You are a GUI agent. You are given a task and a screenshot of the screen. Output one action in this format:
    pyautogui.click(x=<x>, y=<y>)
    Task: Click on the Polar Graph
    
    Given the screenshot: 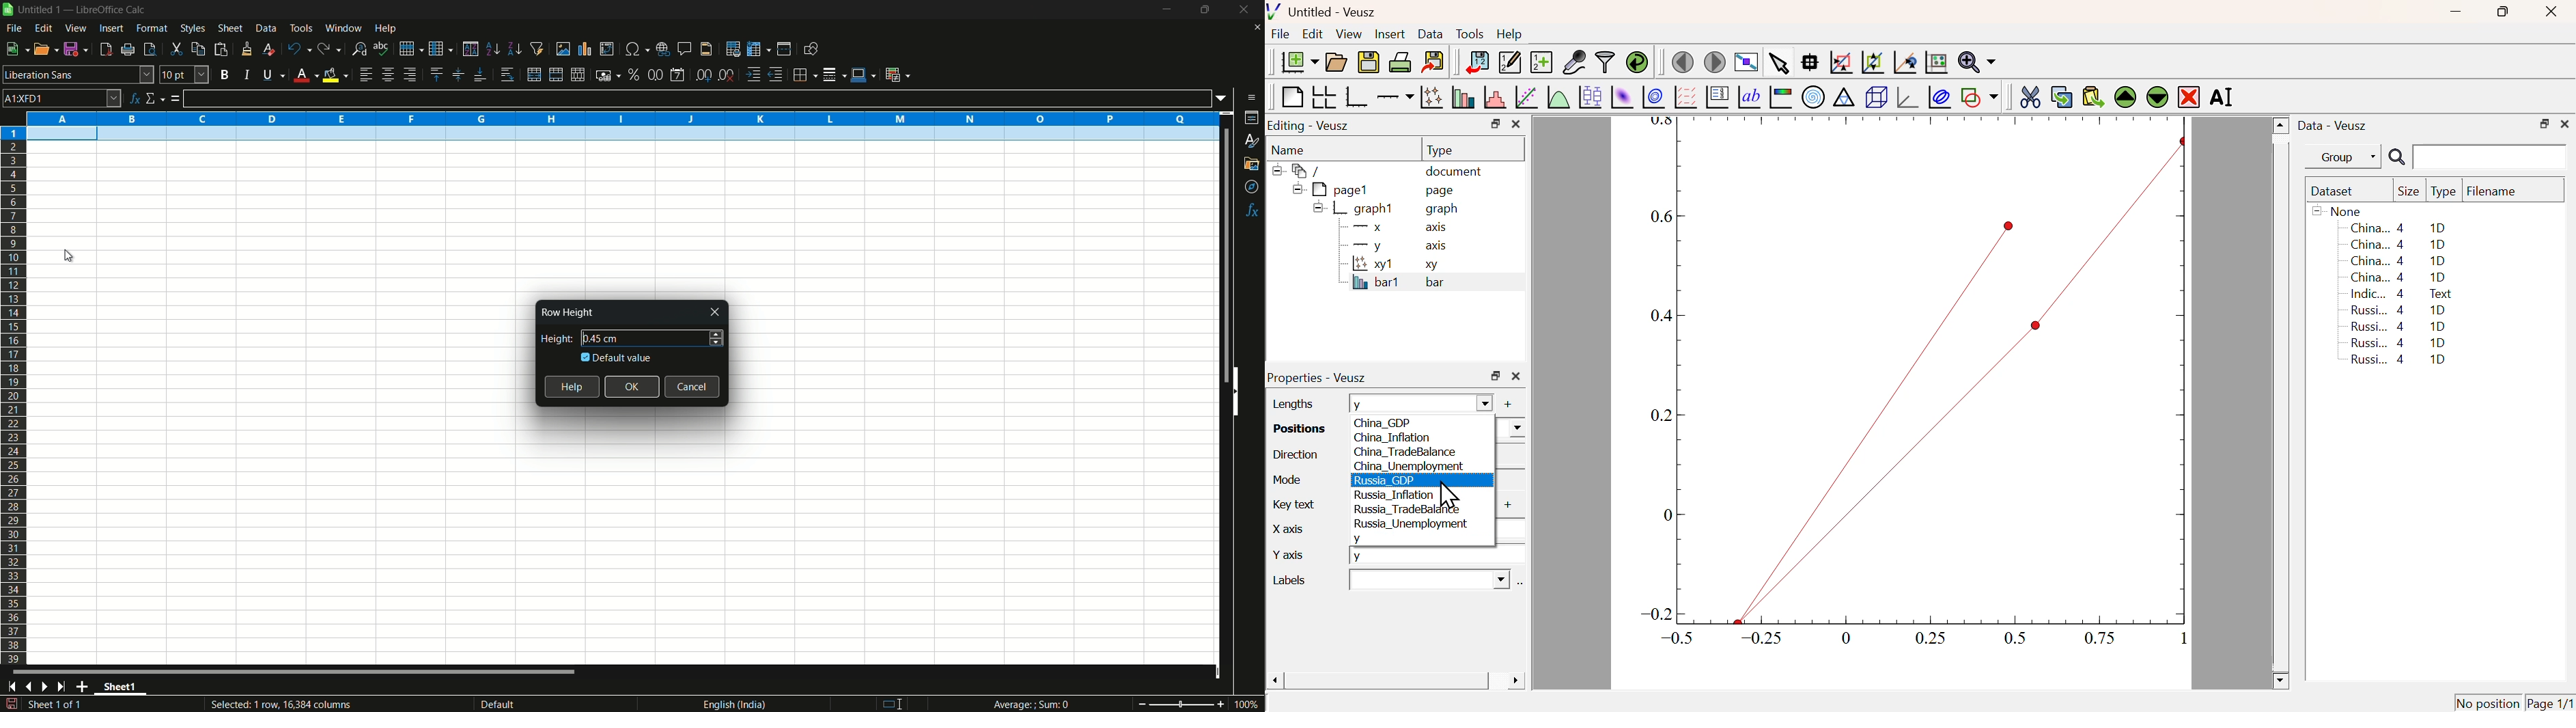 What is the action you would take?
    pyautogui.click(x=1814, y=96)
    